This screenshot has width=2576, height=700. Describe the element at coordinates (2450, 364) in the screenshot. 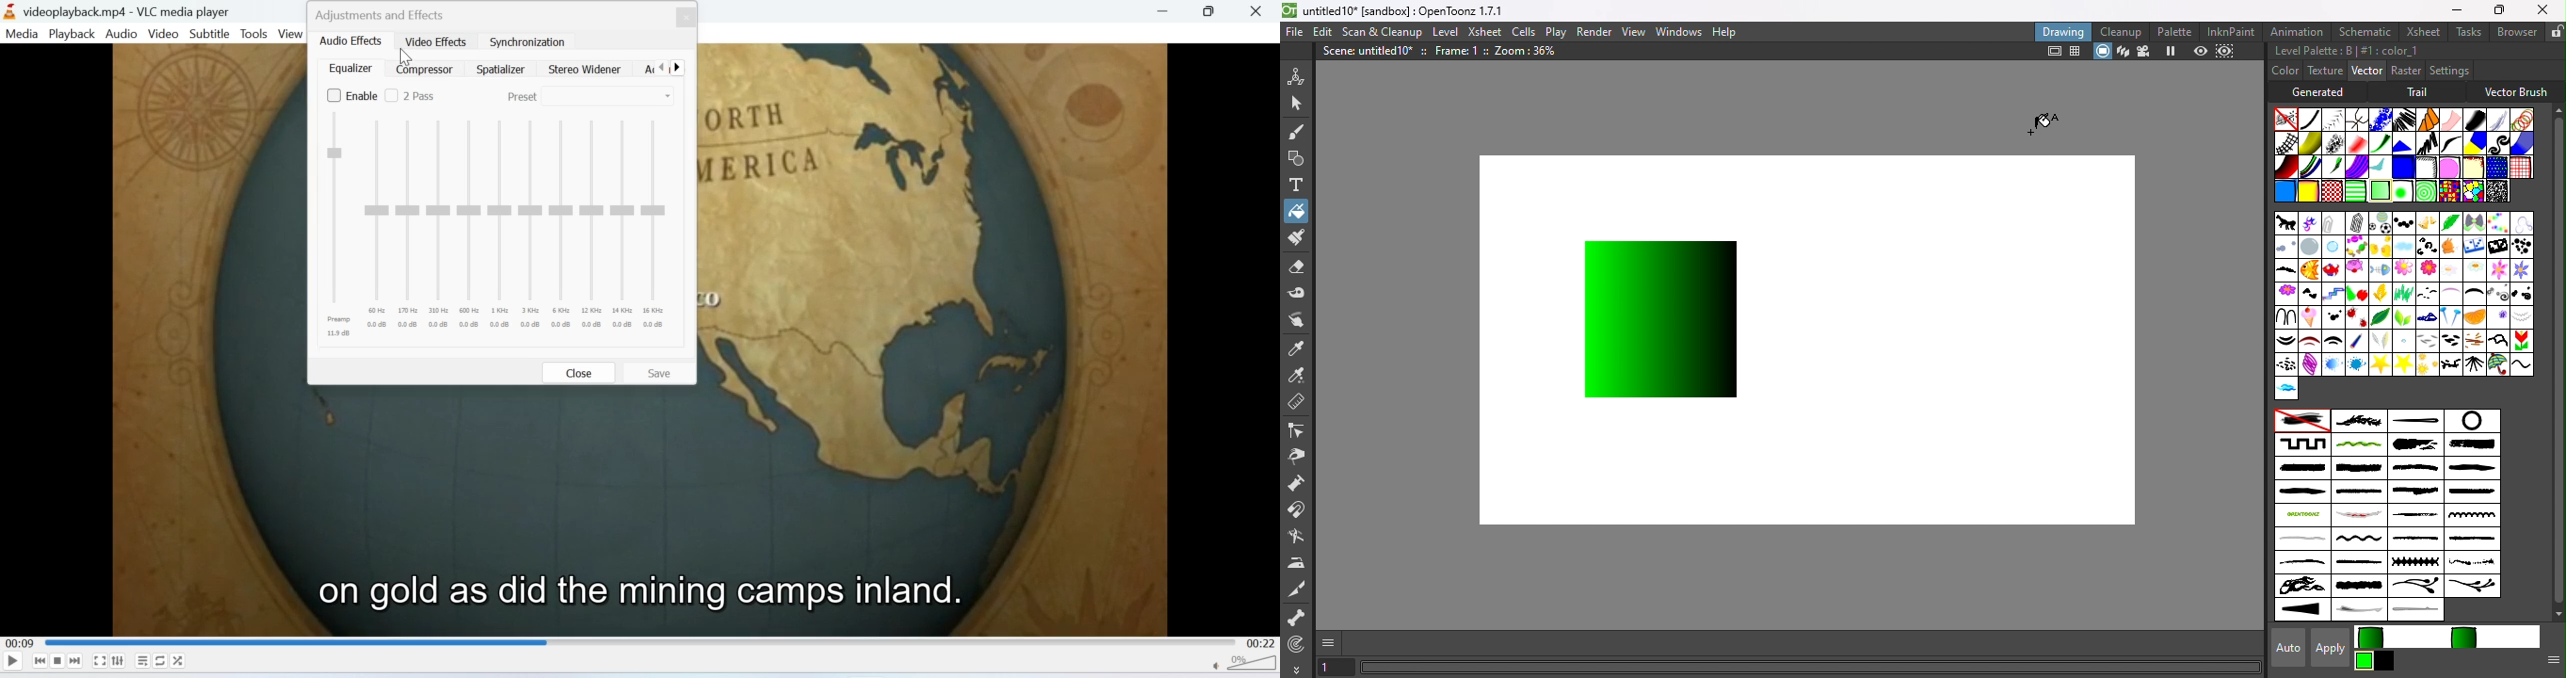

I see `thor` at that location.